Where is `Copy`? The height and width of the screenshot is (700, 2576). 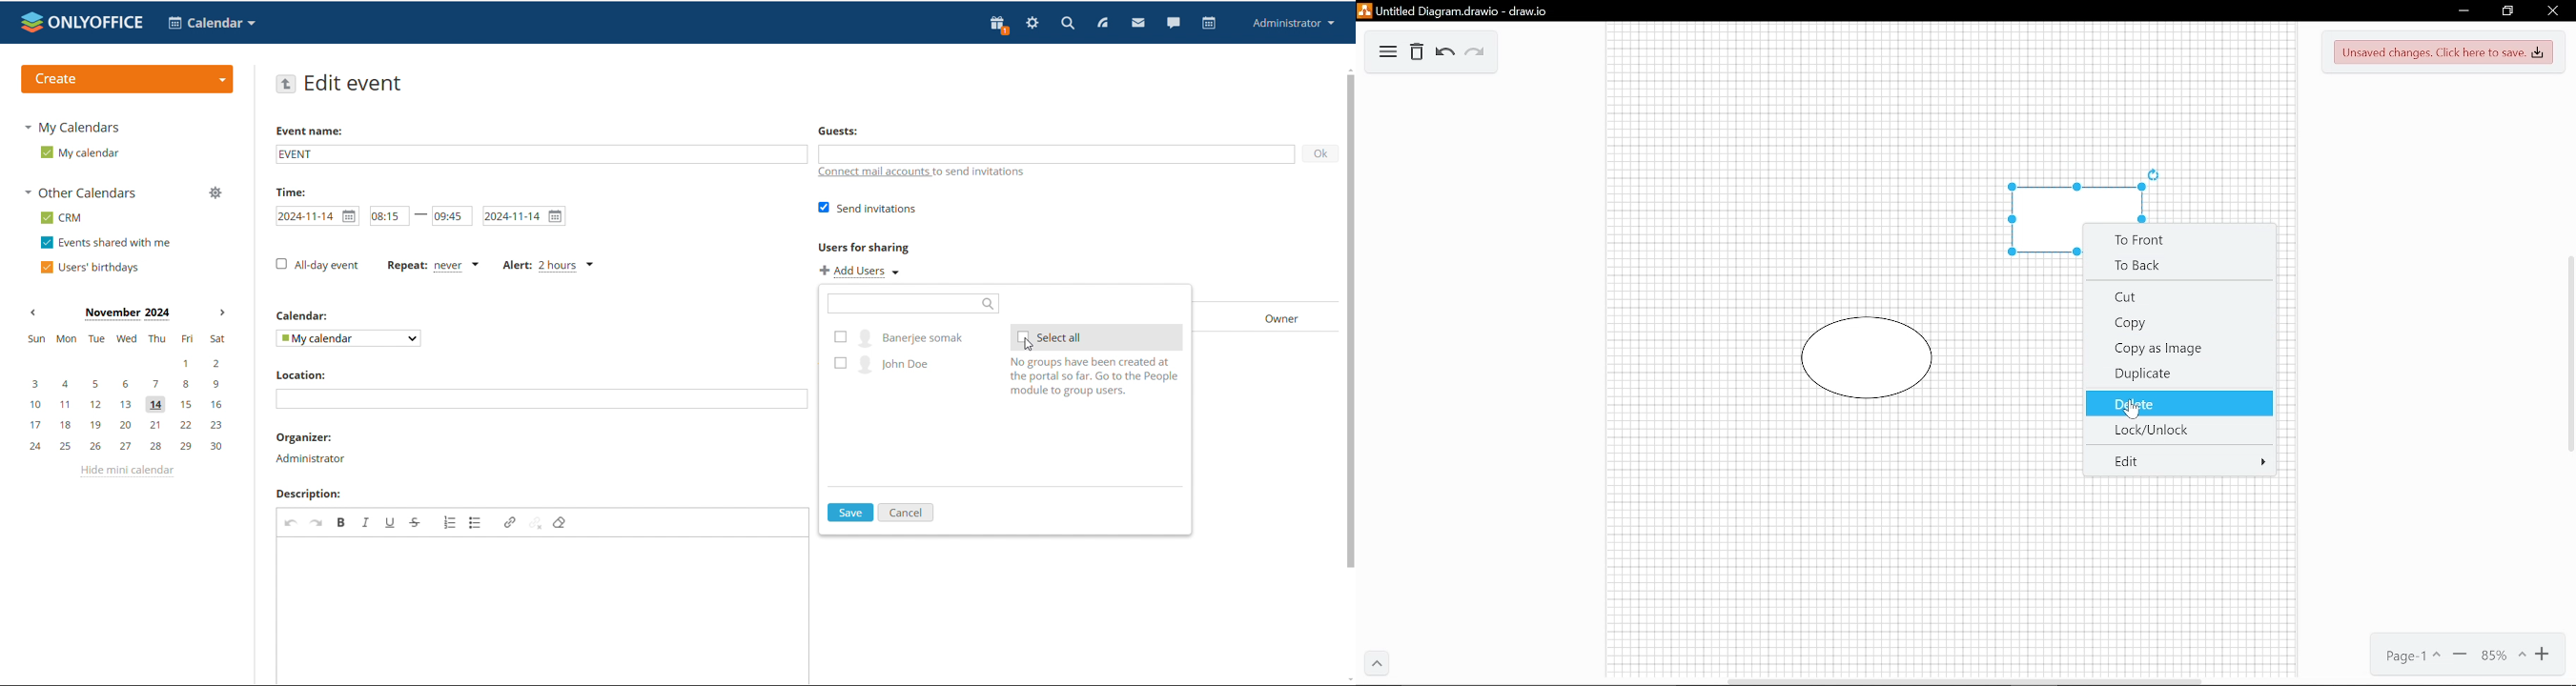 Copy is located at coordinates (2179, 324).